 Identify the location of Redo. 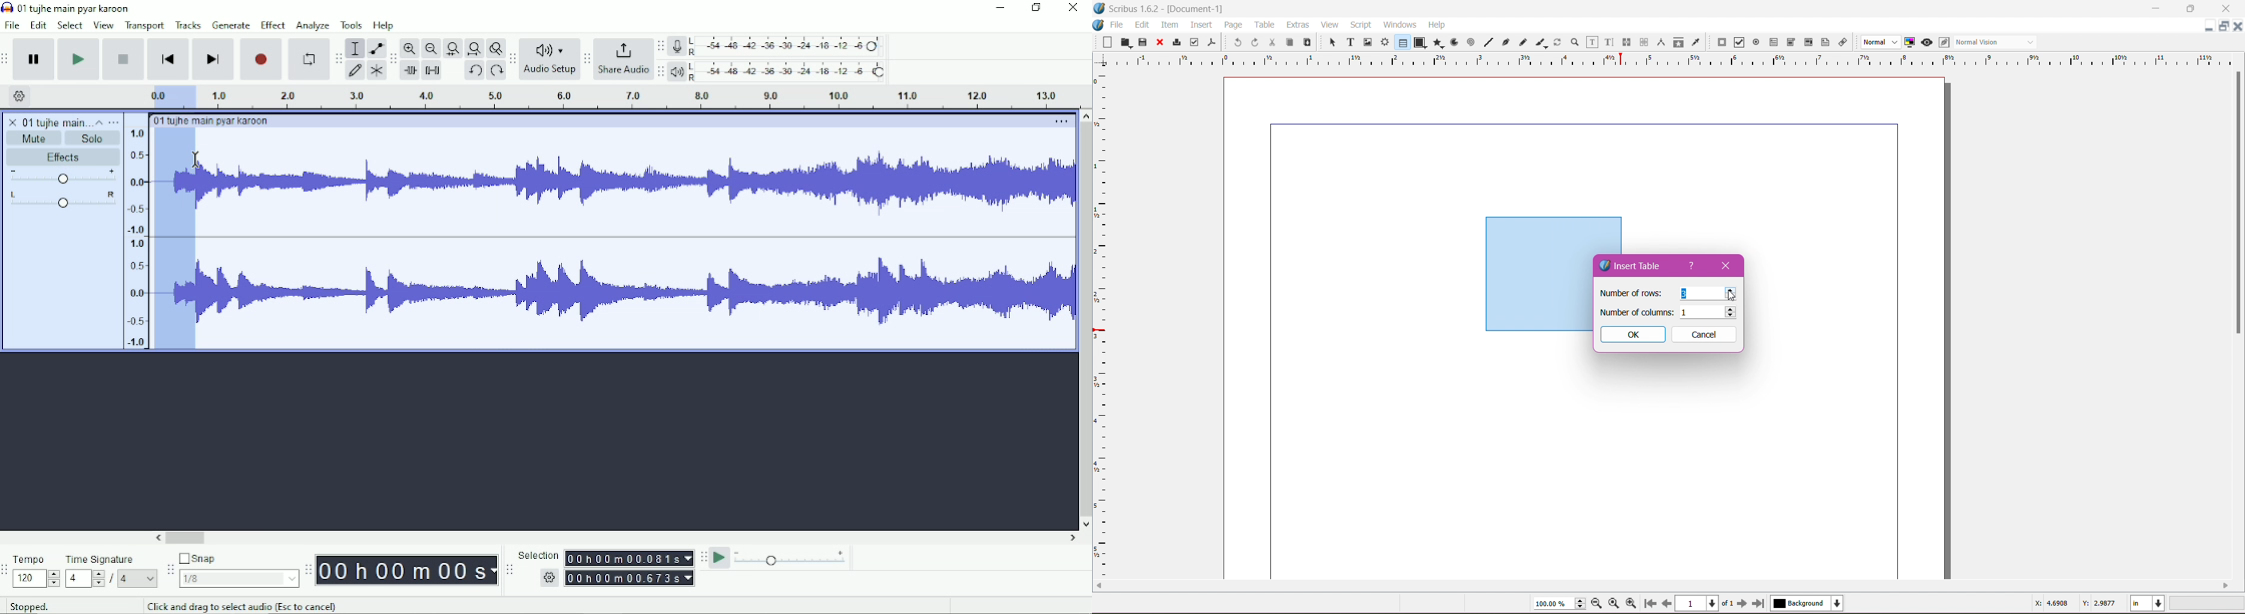
(1253, 42).